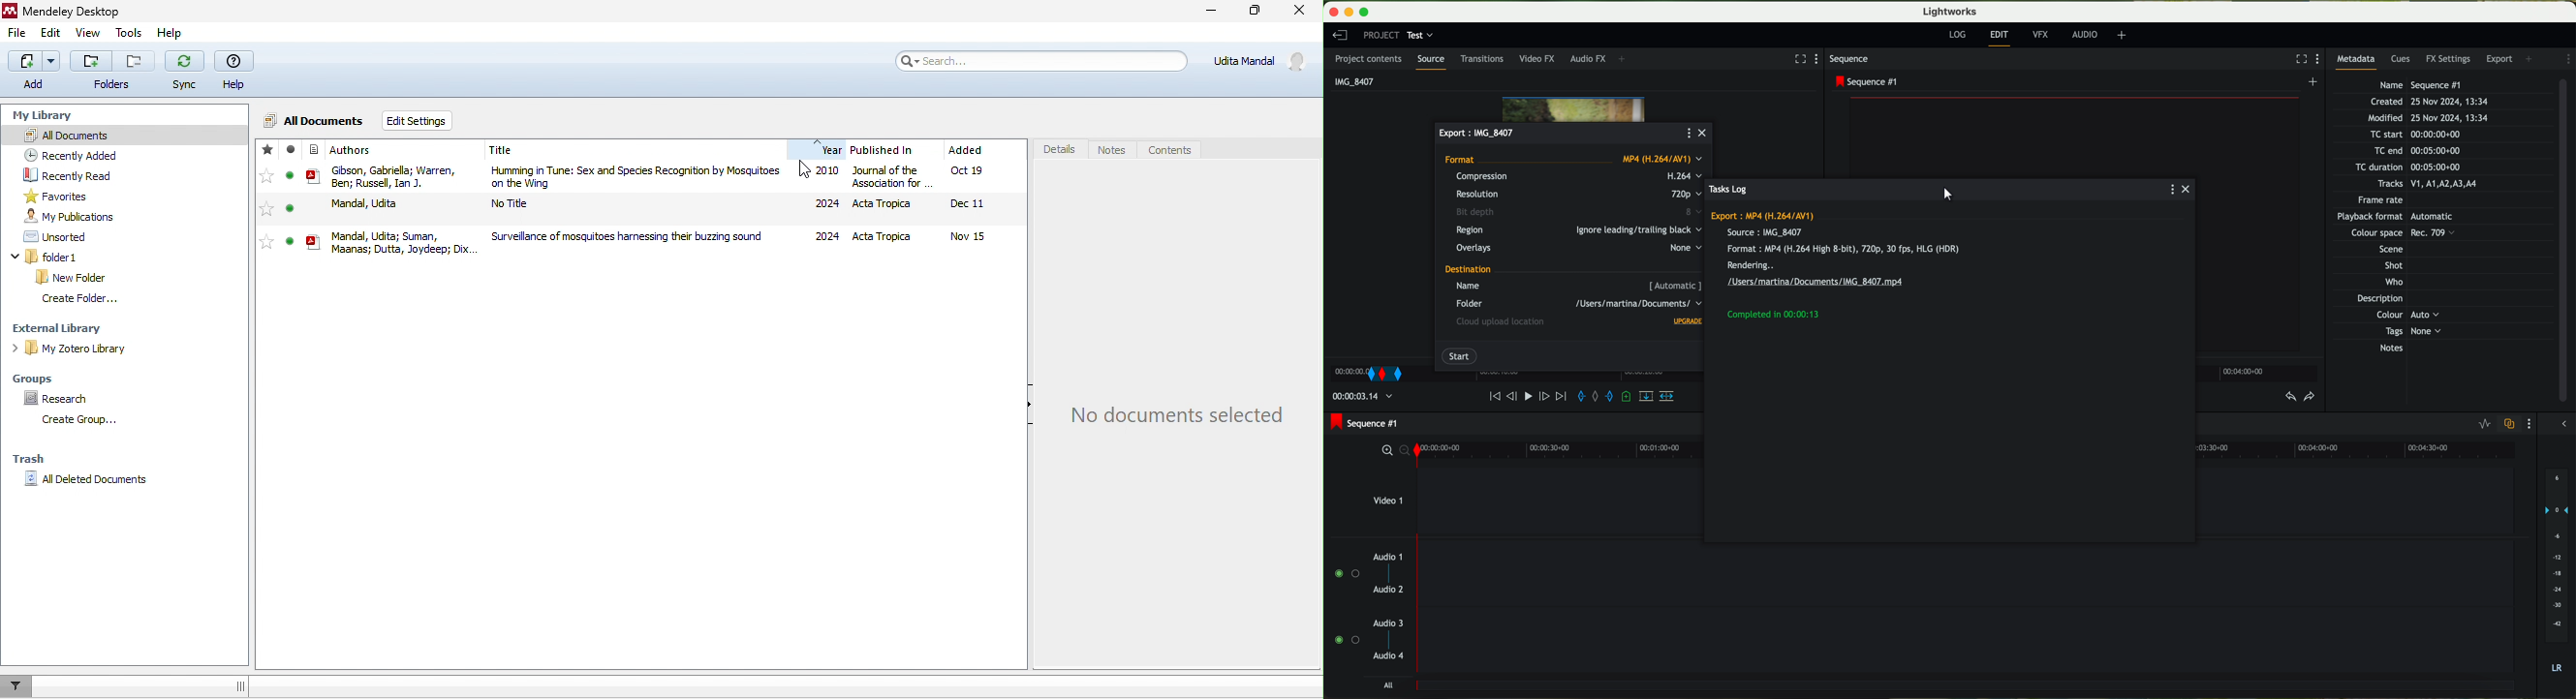 The image size is (2576, 700). What do you see at coordinates (2392, 283) in the screenshot?
I see `Who` at bounding box center [2392, 283].